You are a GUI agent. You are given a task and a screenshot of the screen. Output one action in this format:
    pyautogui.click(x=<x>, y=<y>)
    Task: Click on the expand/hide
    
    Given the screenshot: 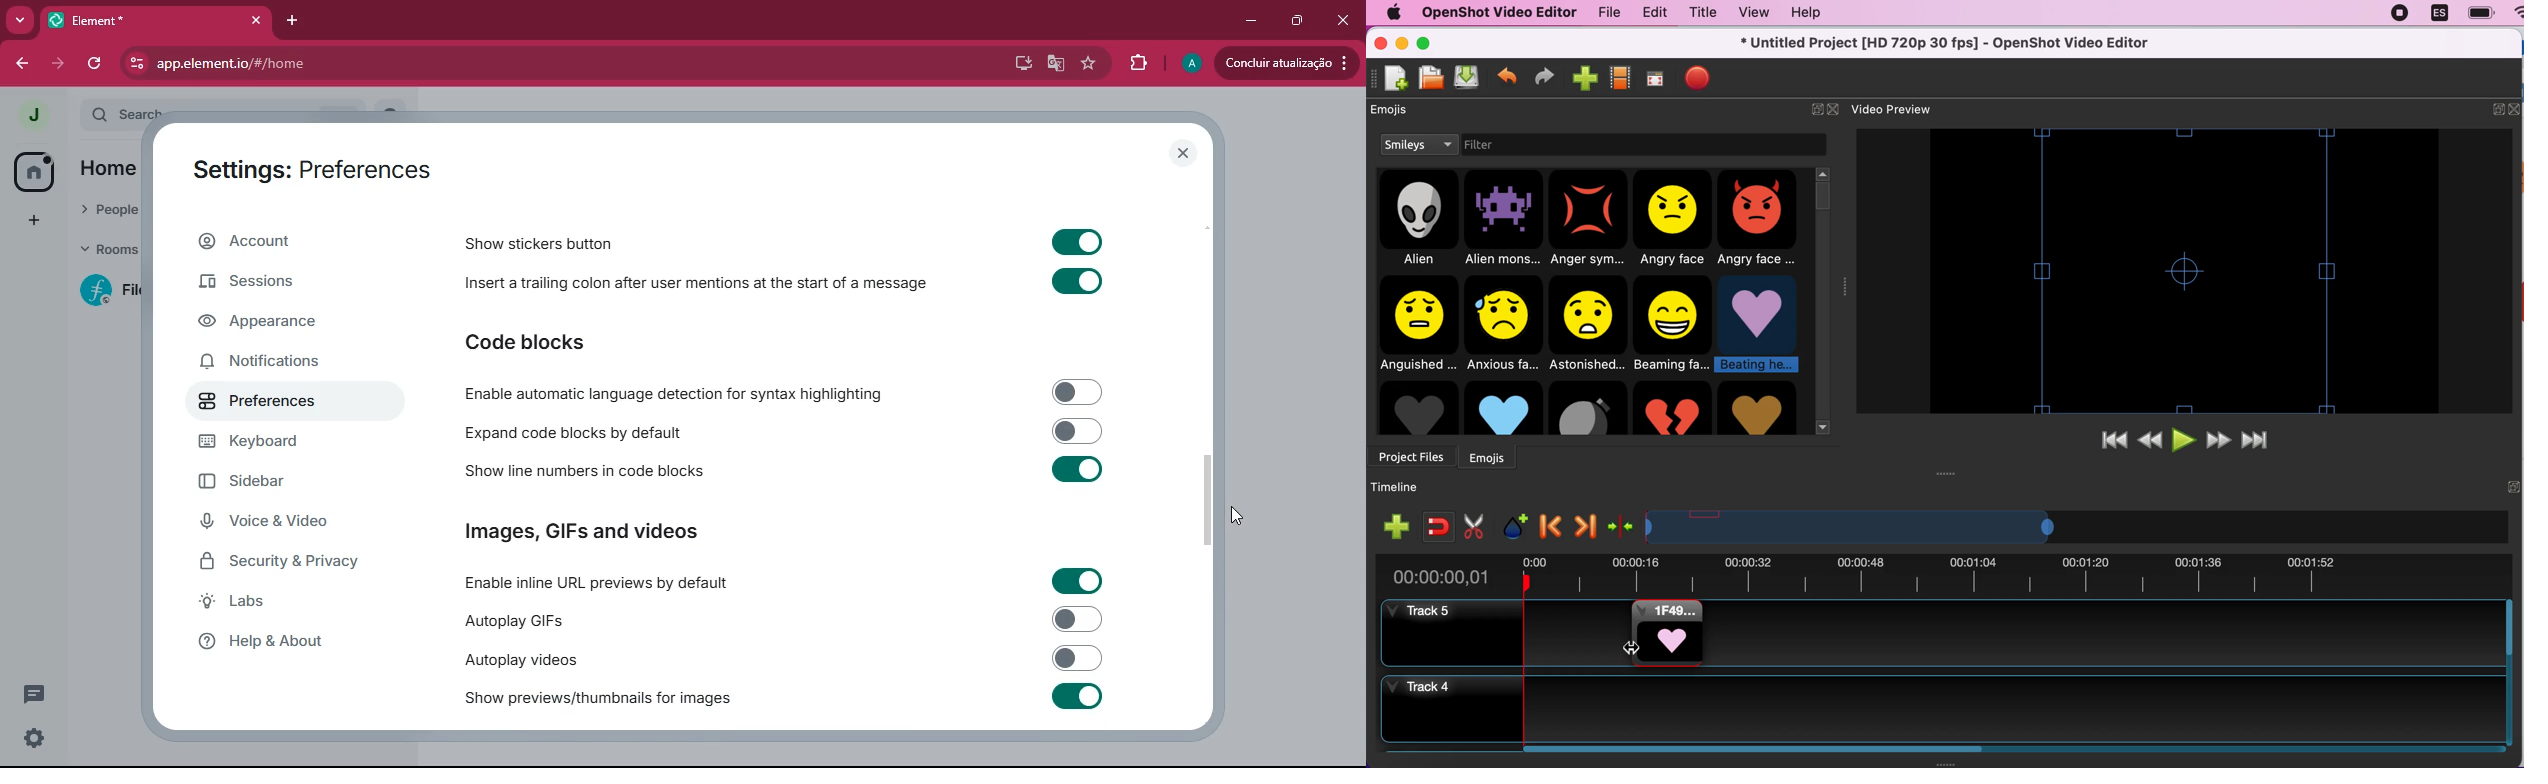 What is the action you would take?
    pyautogui.click(x=2498, y=108)
    